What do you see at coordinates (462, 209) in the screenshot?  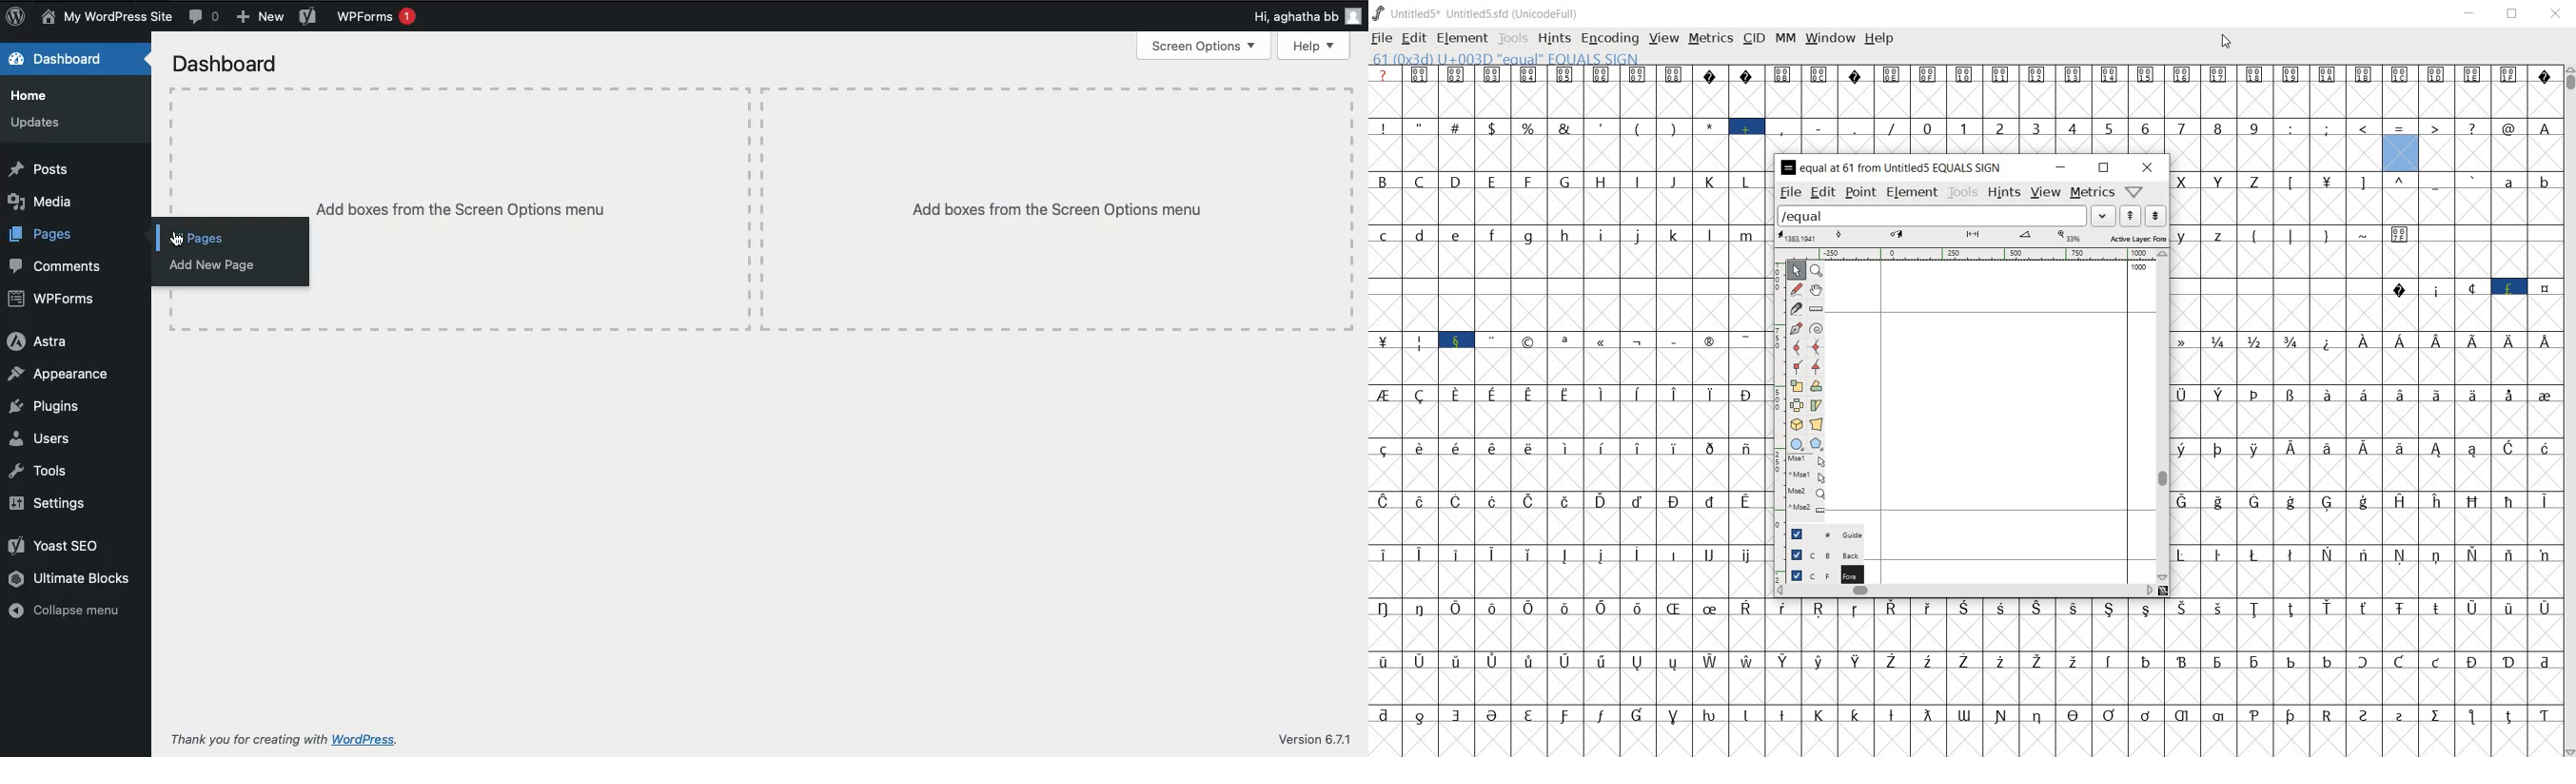 I see `Add boxes from the screen options menu` at bounding box center [462, 209].